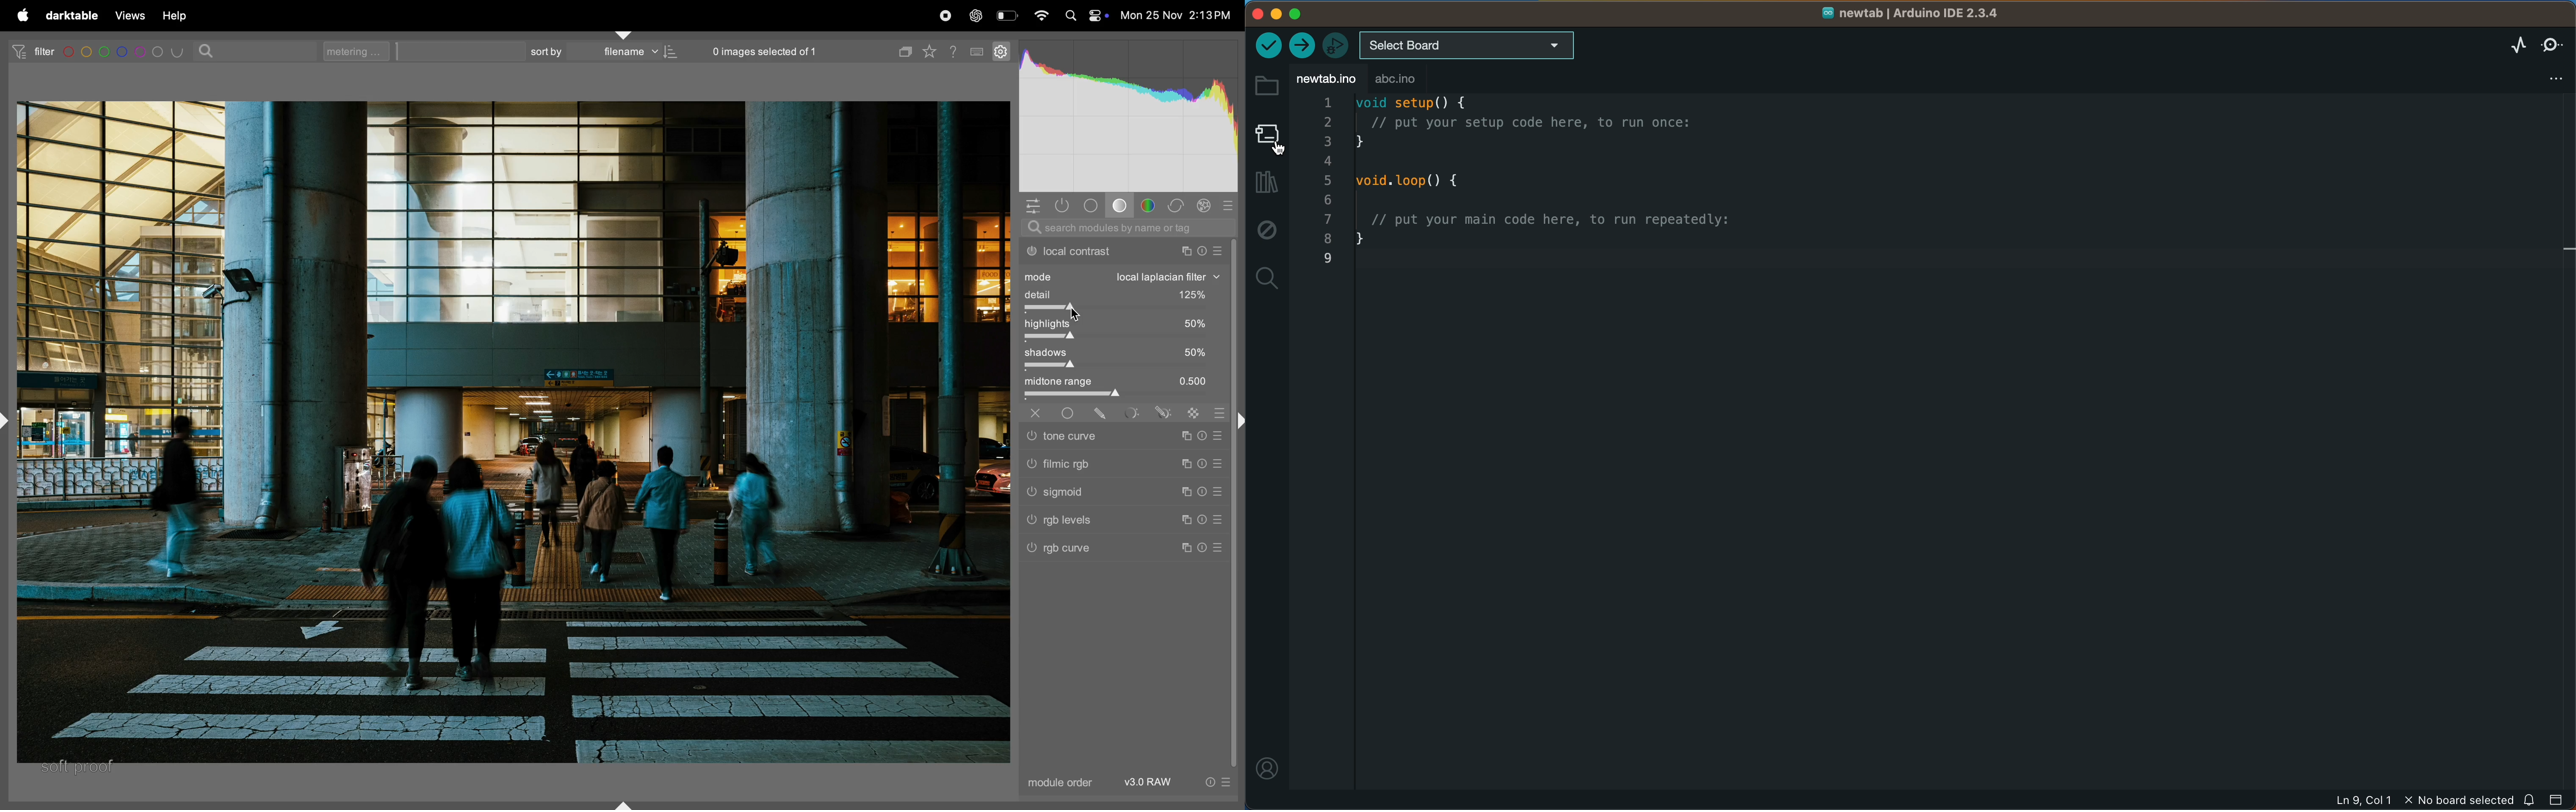 The height and width of the screenshot is (812, 2576). I want to click on local contrast, so click(1121, 250).